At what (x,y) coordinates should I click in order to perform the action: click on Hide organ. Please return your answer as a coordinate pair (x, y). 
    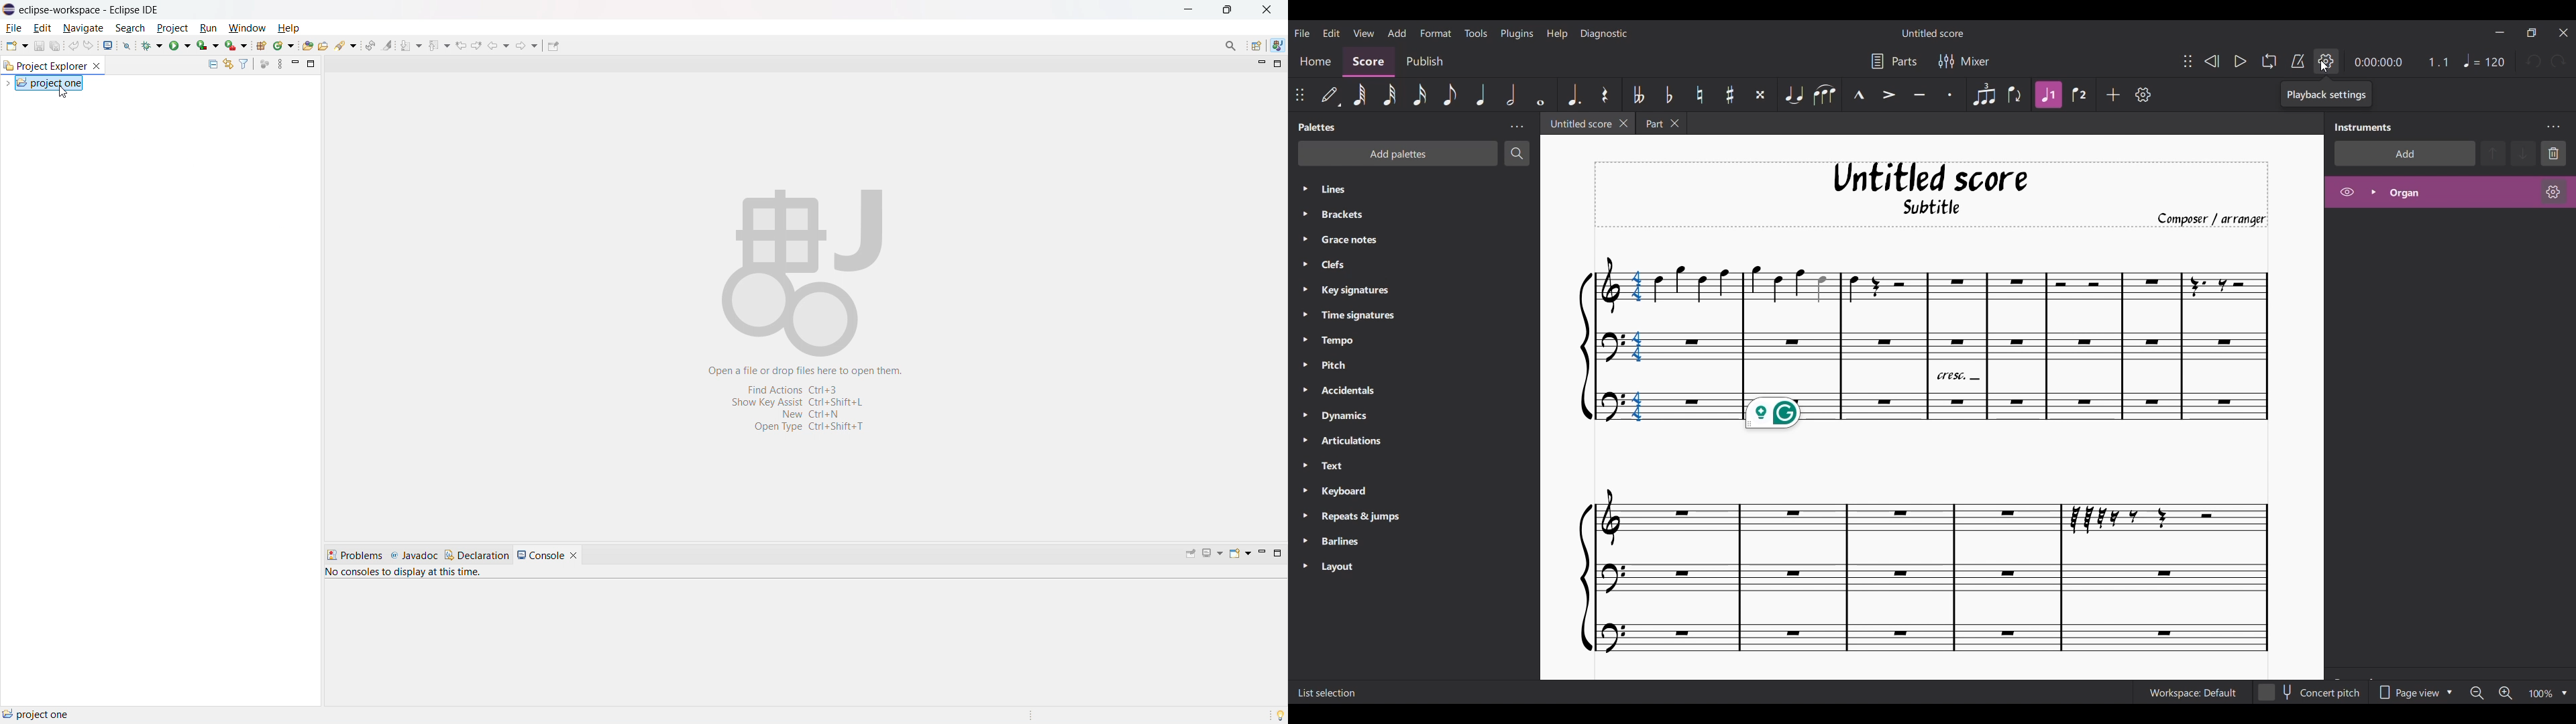
    Looking at the image, I should click on (2347, 192).